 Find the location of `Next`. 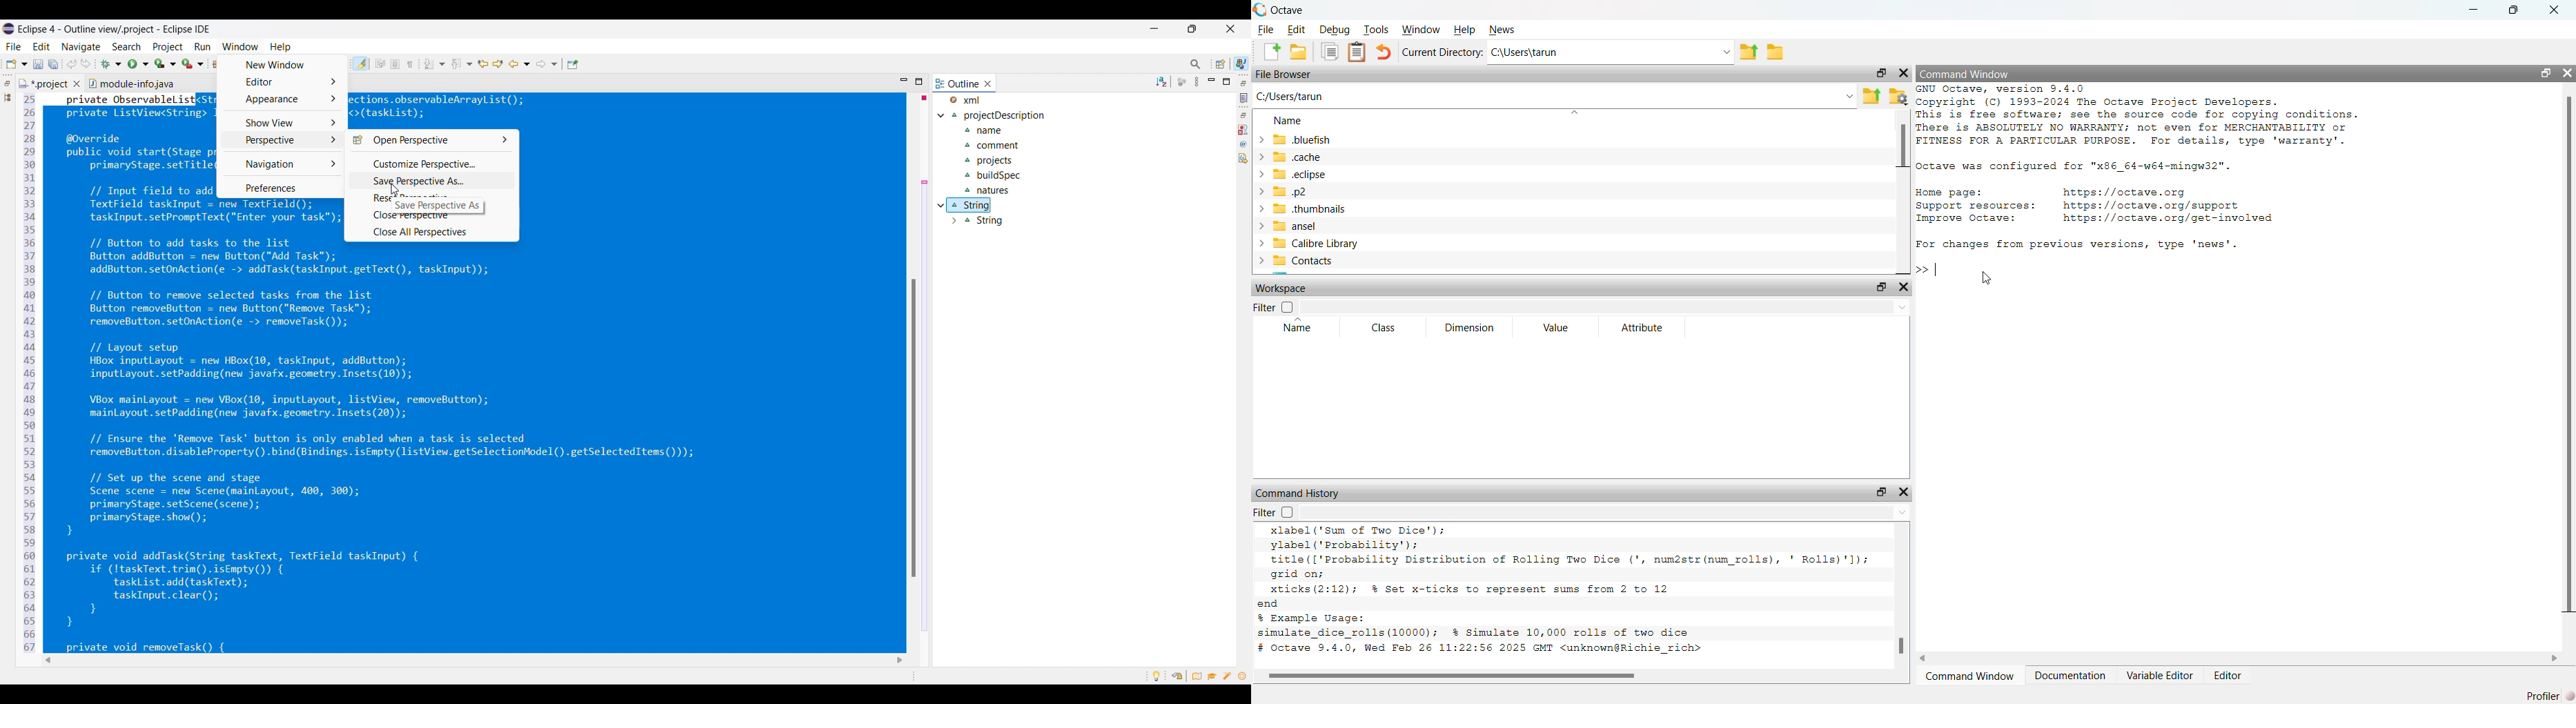

Next is located at coordinates (2551, 659).